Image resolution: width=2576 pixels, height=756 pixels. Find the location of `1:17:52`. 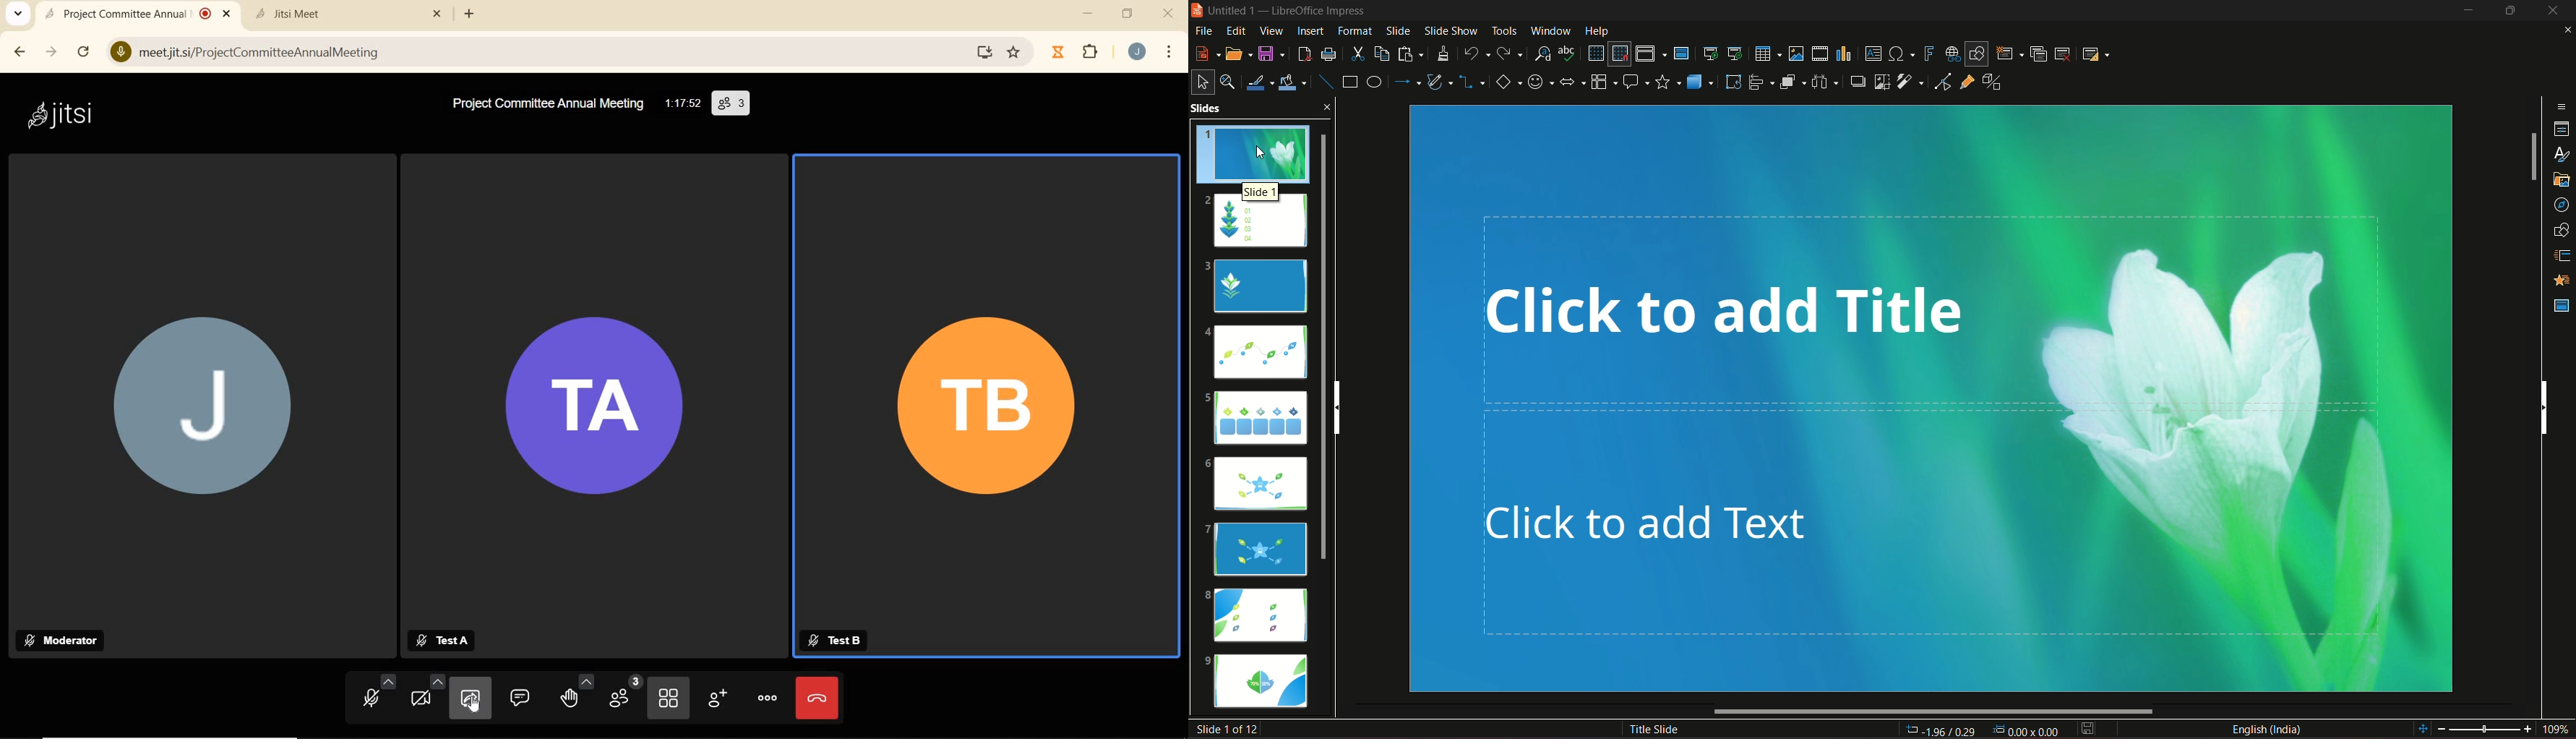

1:17:52 is located at coordinates (684, 103).